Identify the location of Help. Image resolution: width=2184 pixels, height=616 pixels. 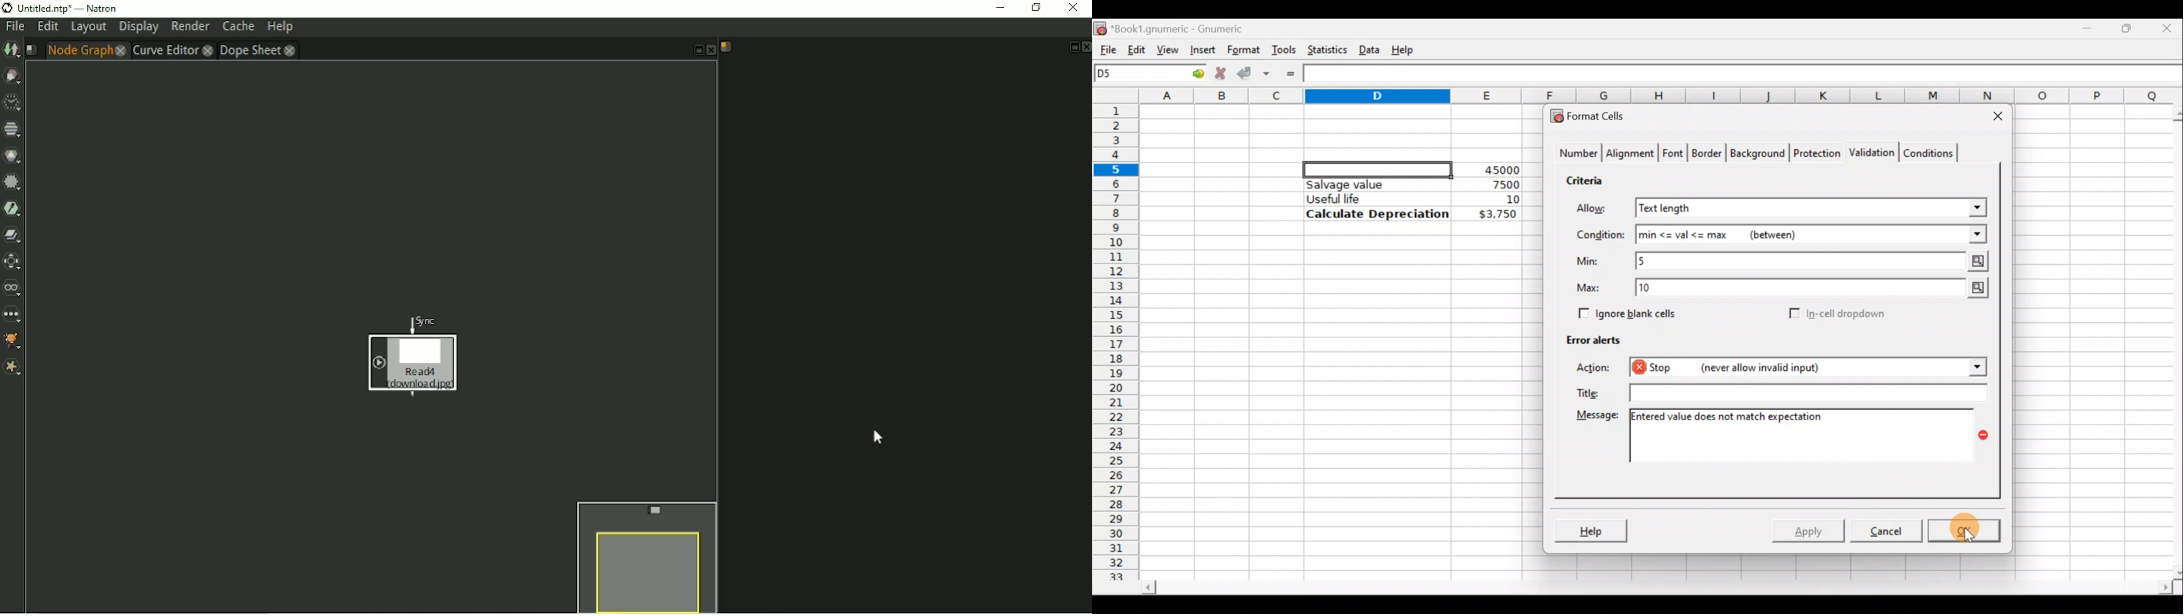
(1405, 49).